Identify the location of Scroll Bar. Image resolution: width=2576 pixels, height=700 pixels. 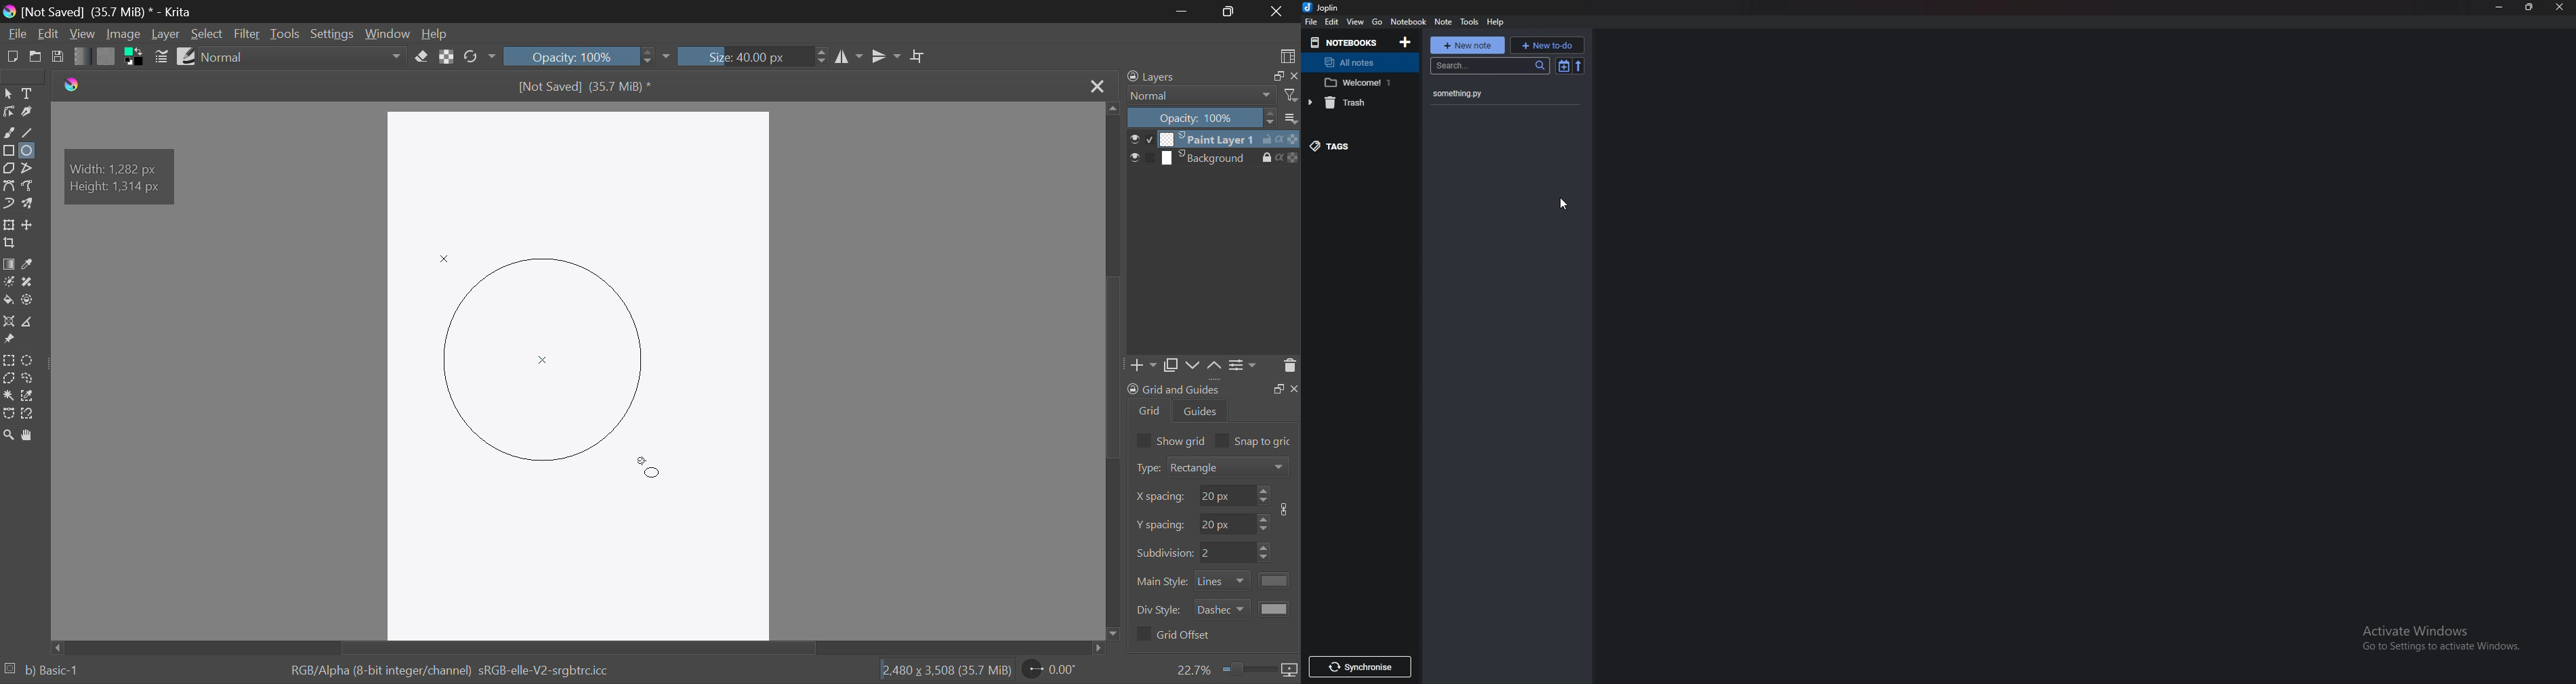
(570, 647).